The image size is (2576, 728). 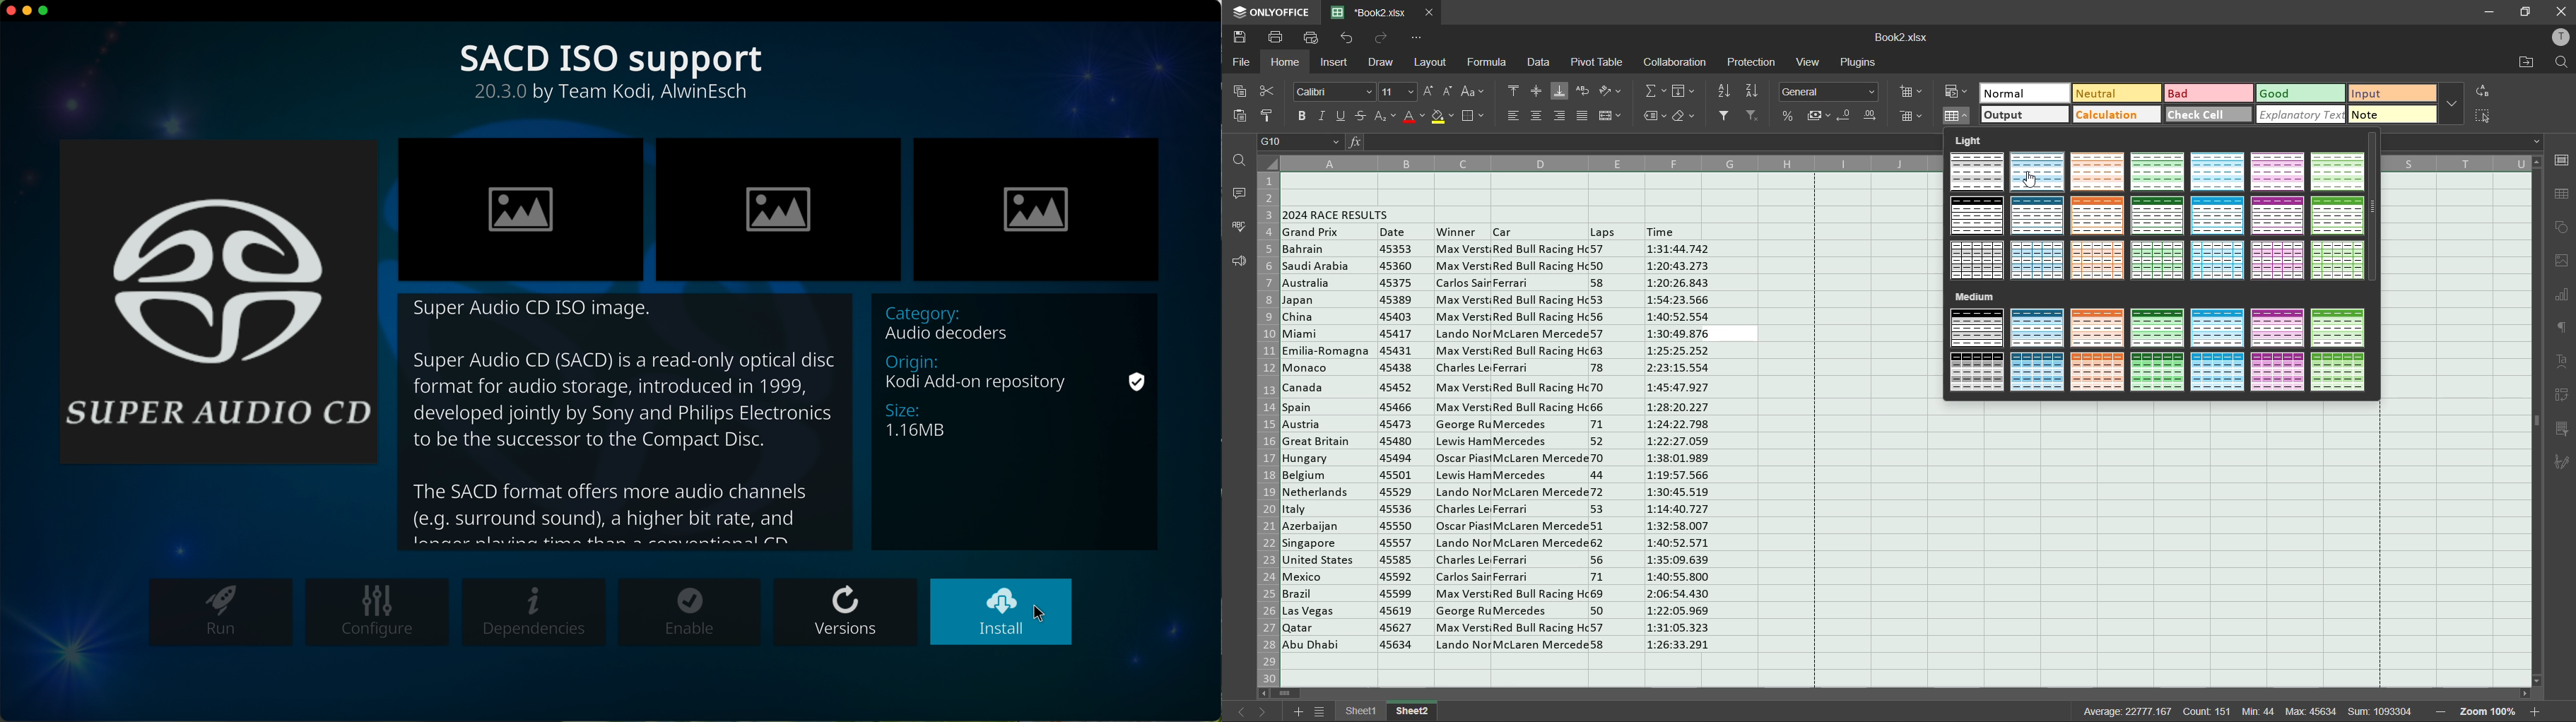 I want to click on maximize, so click(x=2528, y=11).